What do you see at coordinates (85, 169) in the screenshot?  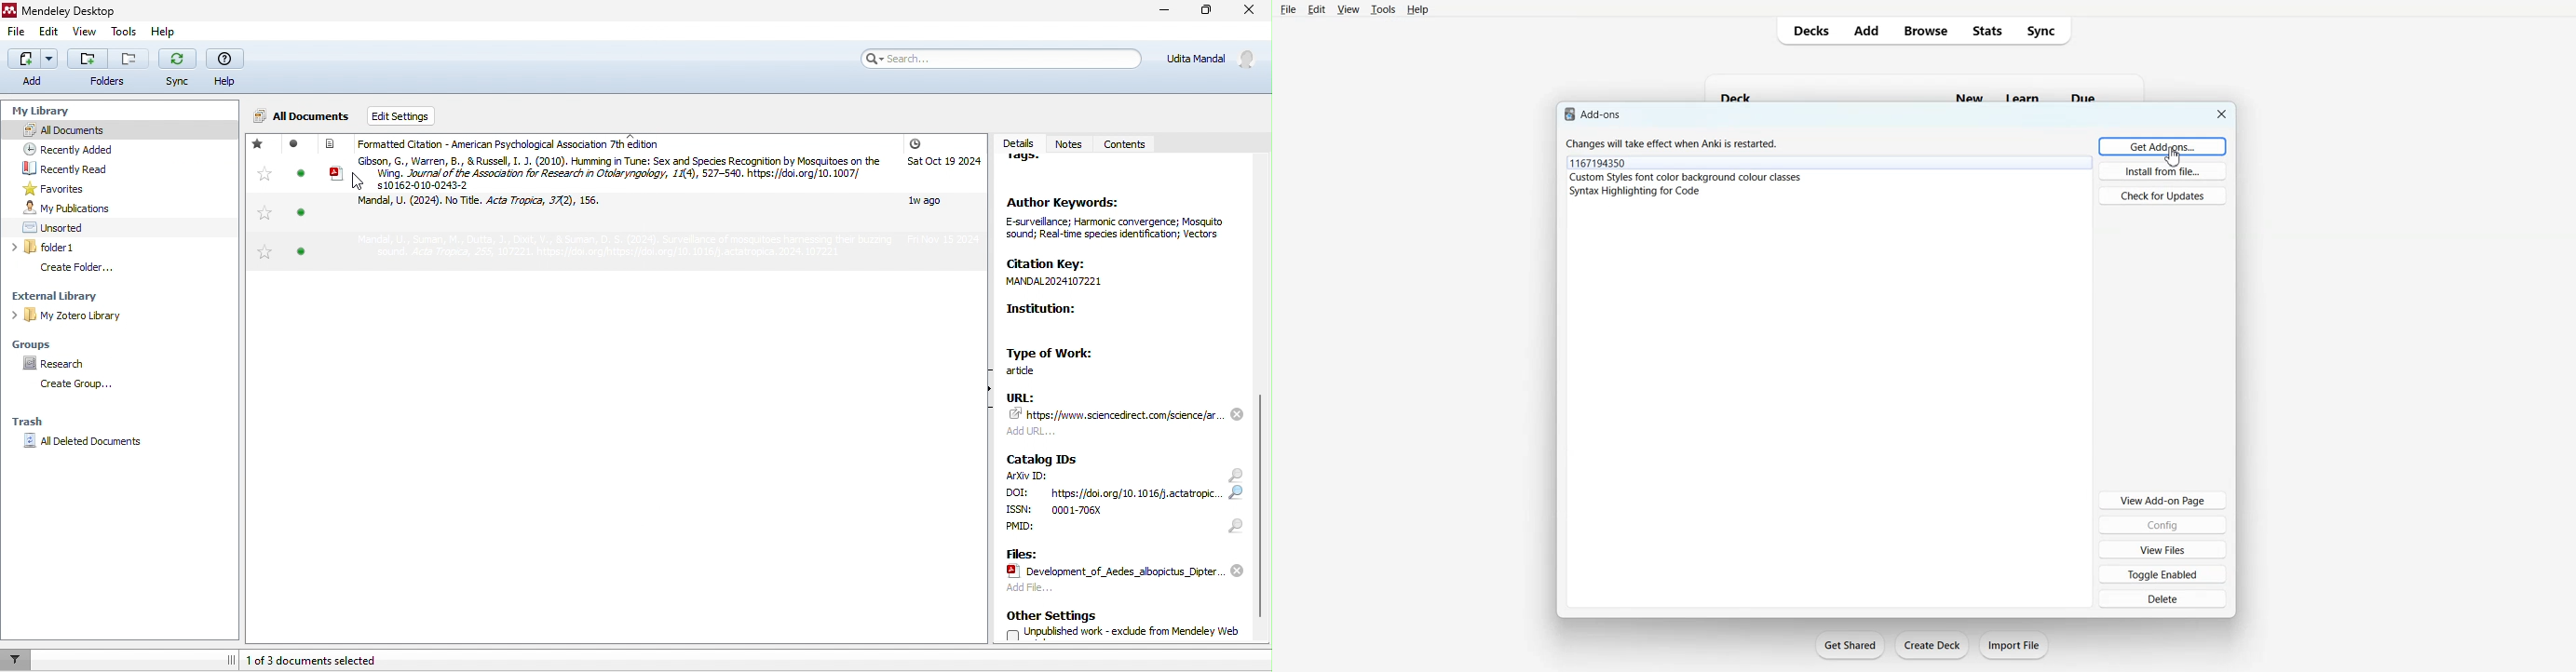 I see `recently read` at bounding box center [85, 169].